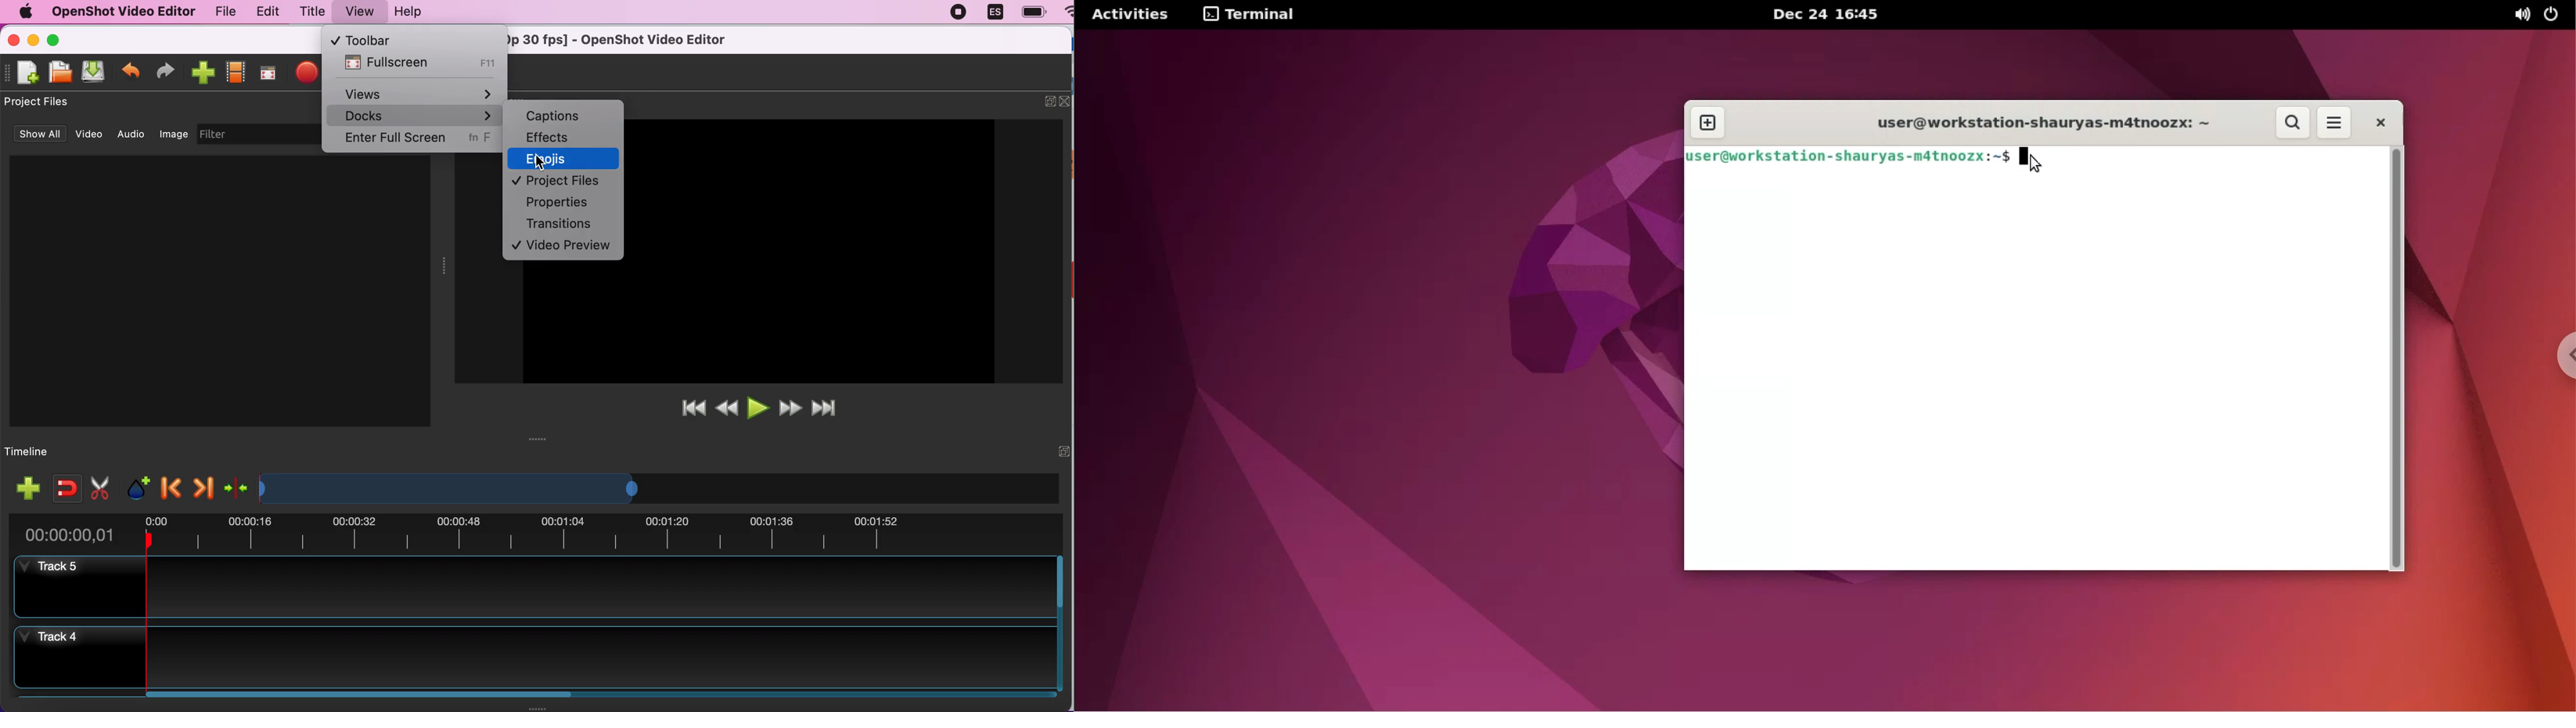 The height and width of the screenshot is (728, 2576). I want to click on effects, so click(559, 137).